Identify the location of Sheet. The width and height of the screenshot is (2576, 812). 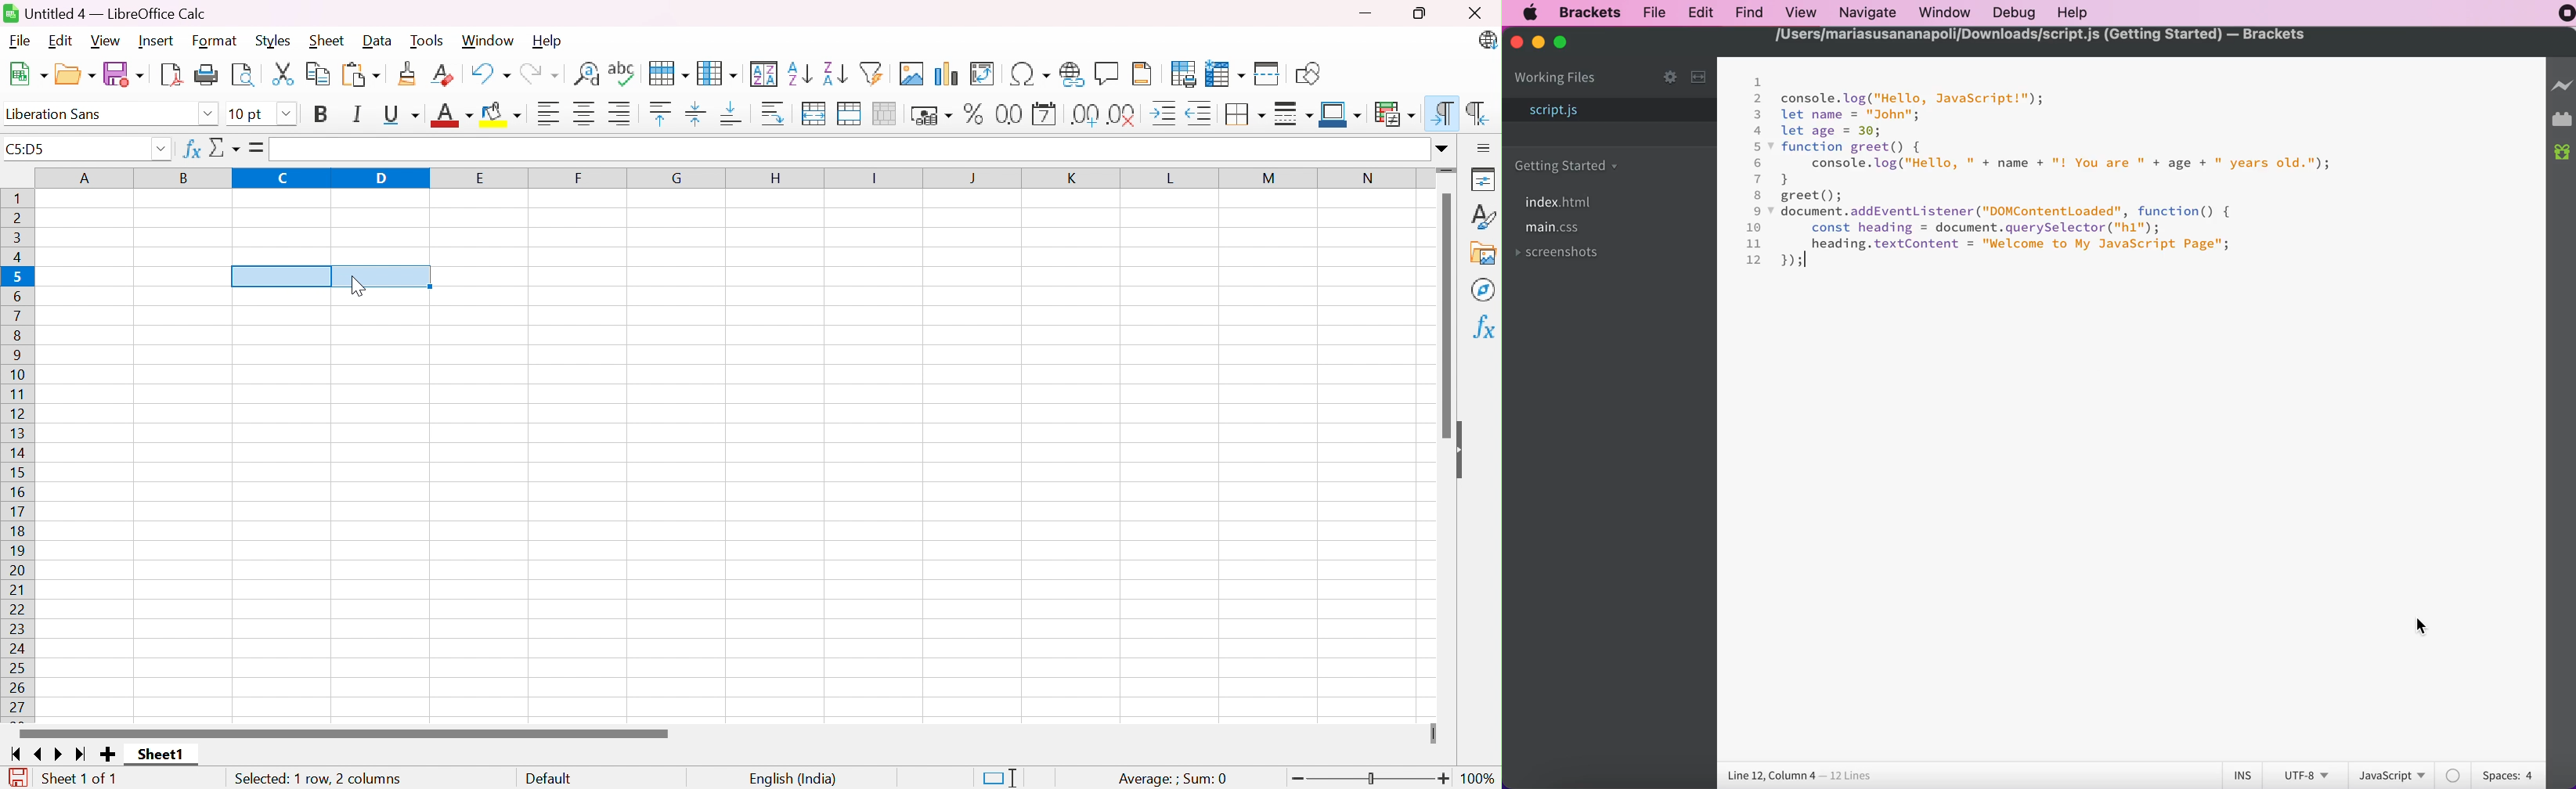
(327, 41).